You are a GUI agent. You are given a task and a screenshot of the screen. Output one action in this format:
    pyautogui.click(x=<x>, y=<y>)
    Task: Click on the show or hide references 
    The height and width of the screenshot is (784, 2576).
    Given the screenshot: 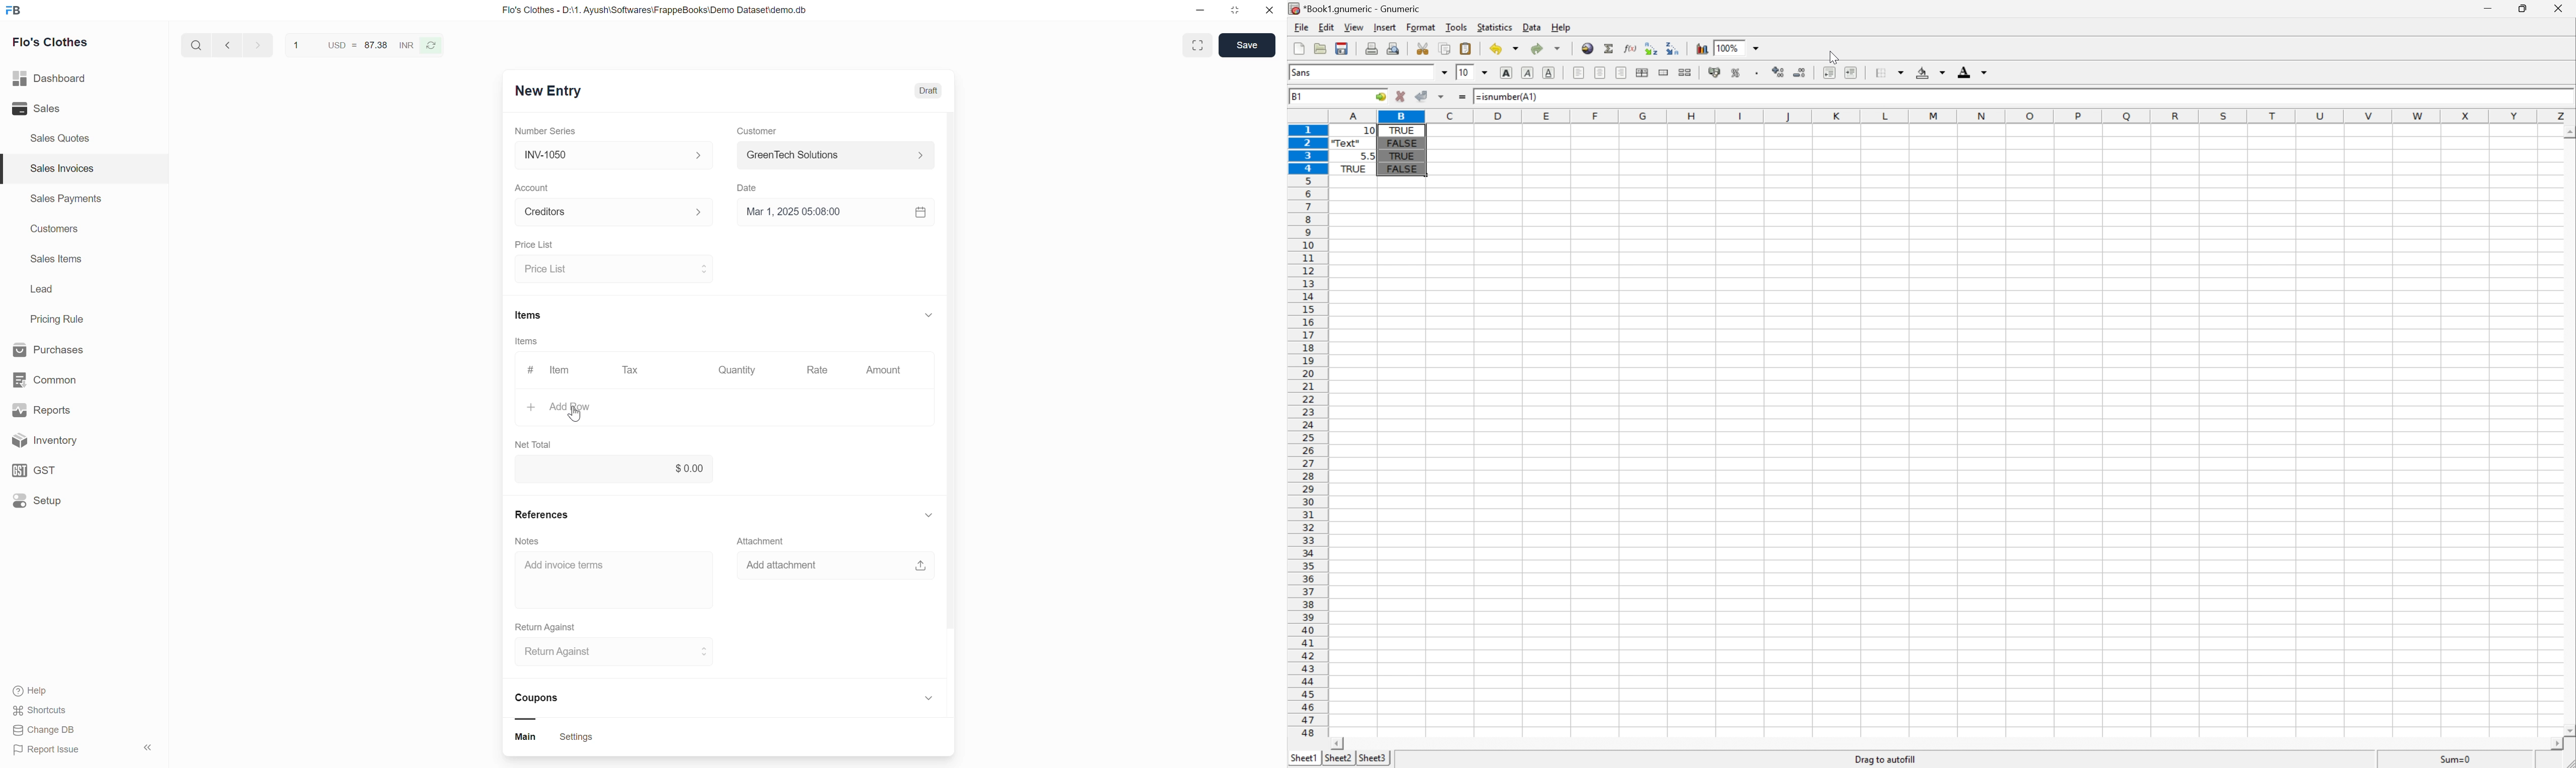 What is the action you would take?
    pyautogui.click(x=929, y=516)
    